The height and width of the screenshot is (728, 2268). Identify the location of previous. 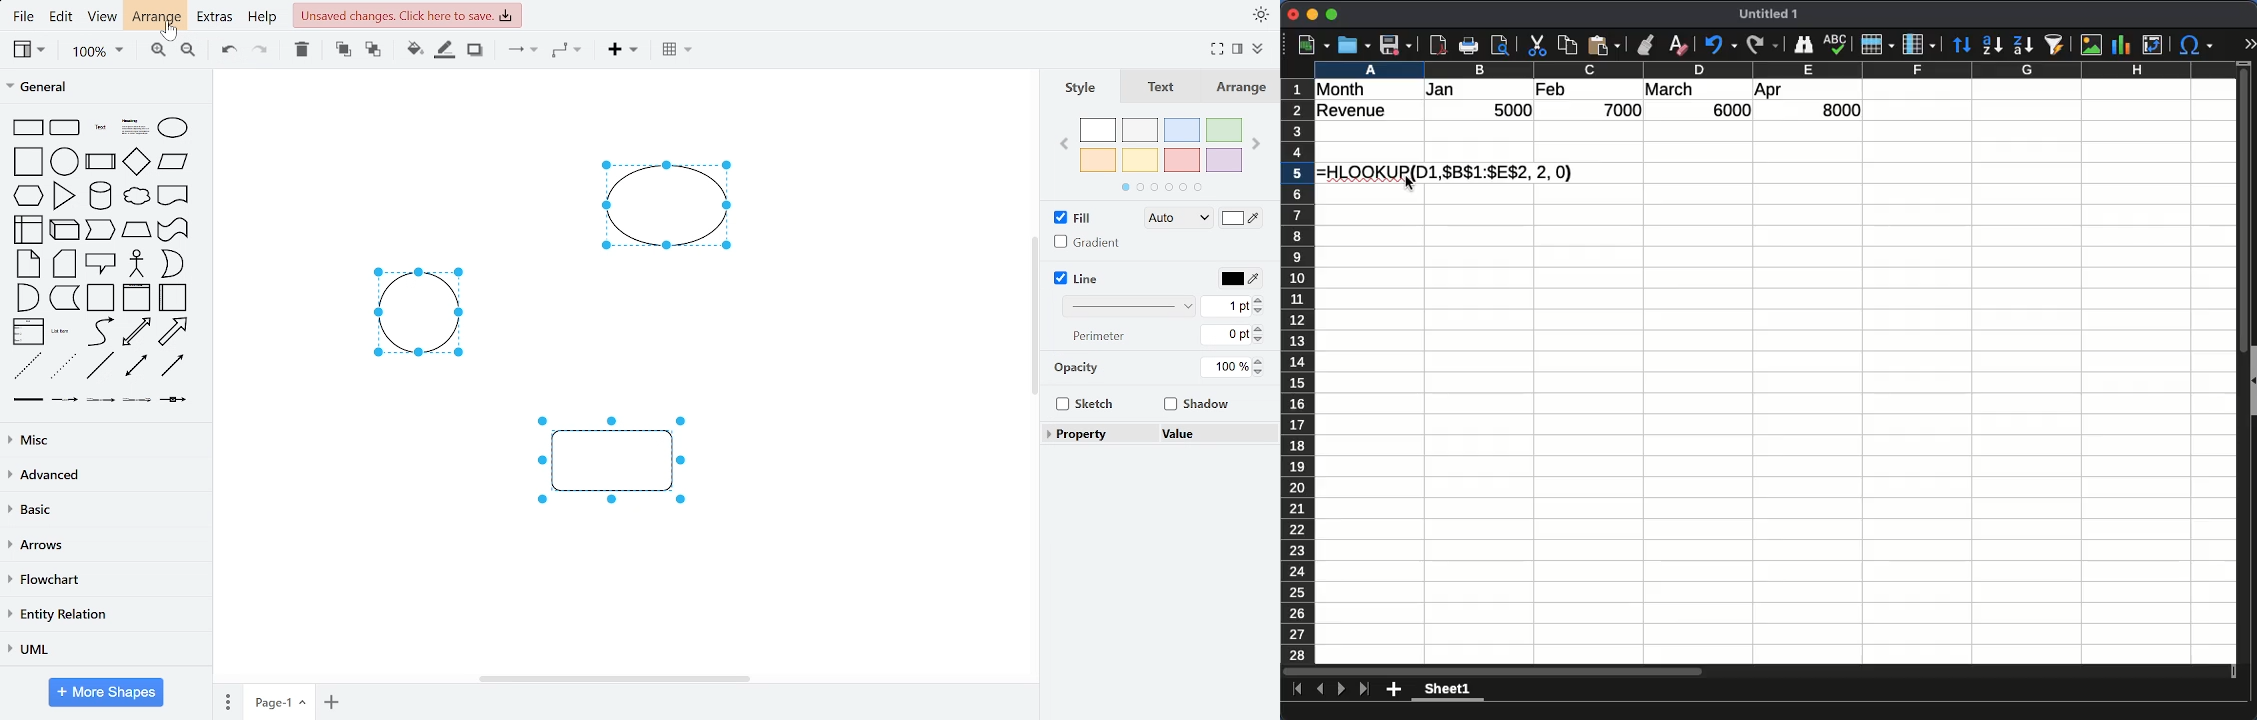
(1064, 146).